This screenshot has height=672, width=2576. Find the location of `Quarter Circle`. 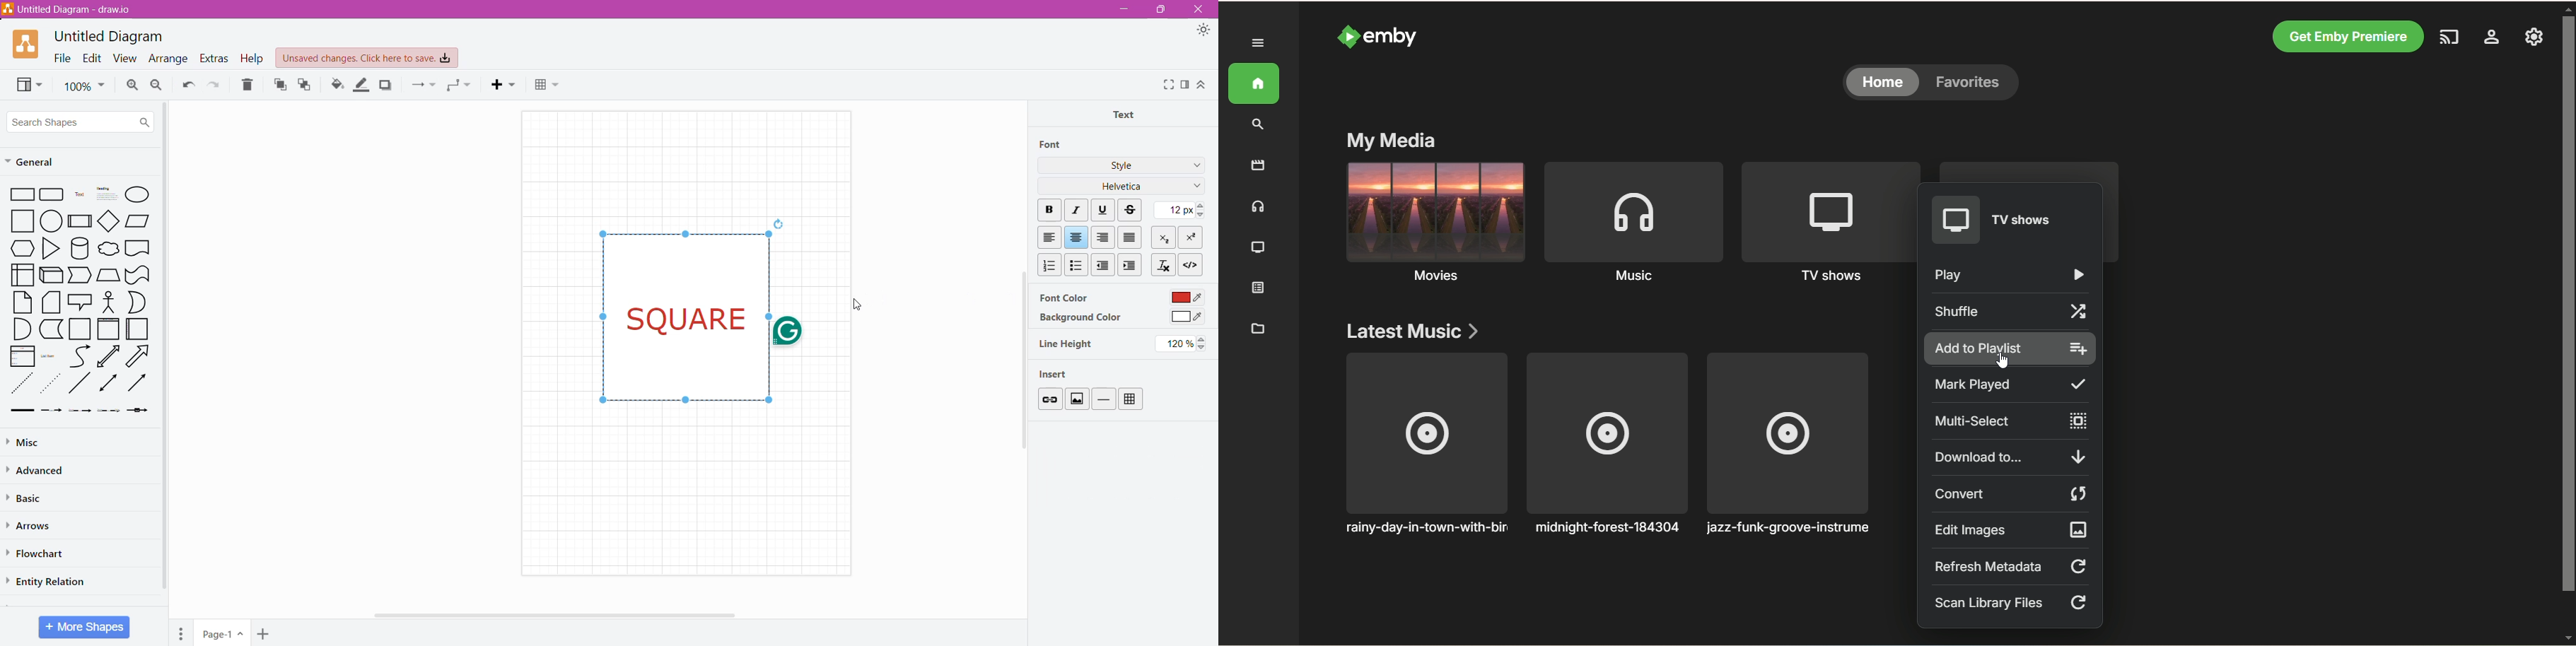

Quarter Circle is located at coordinates (20, 328).